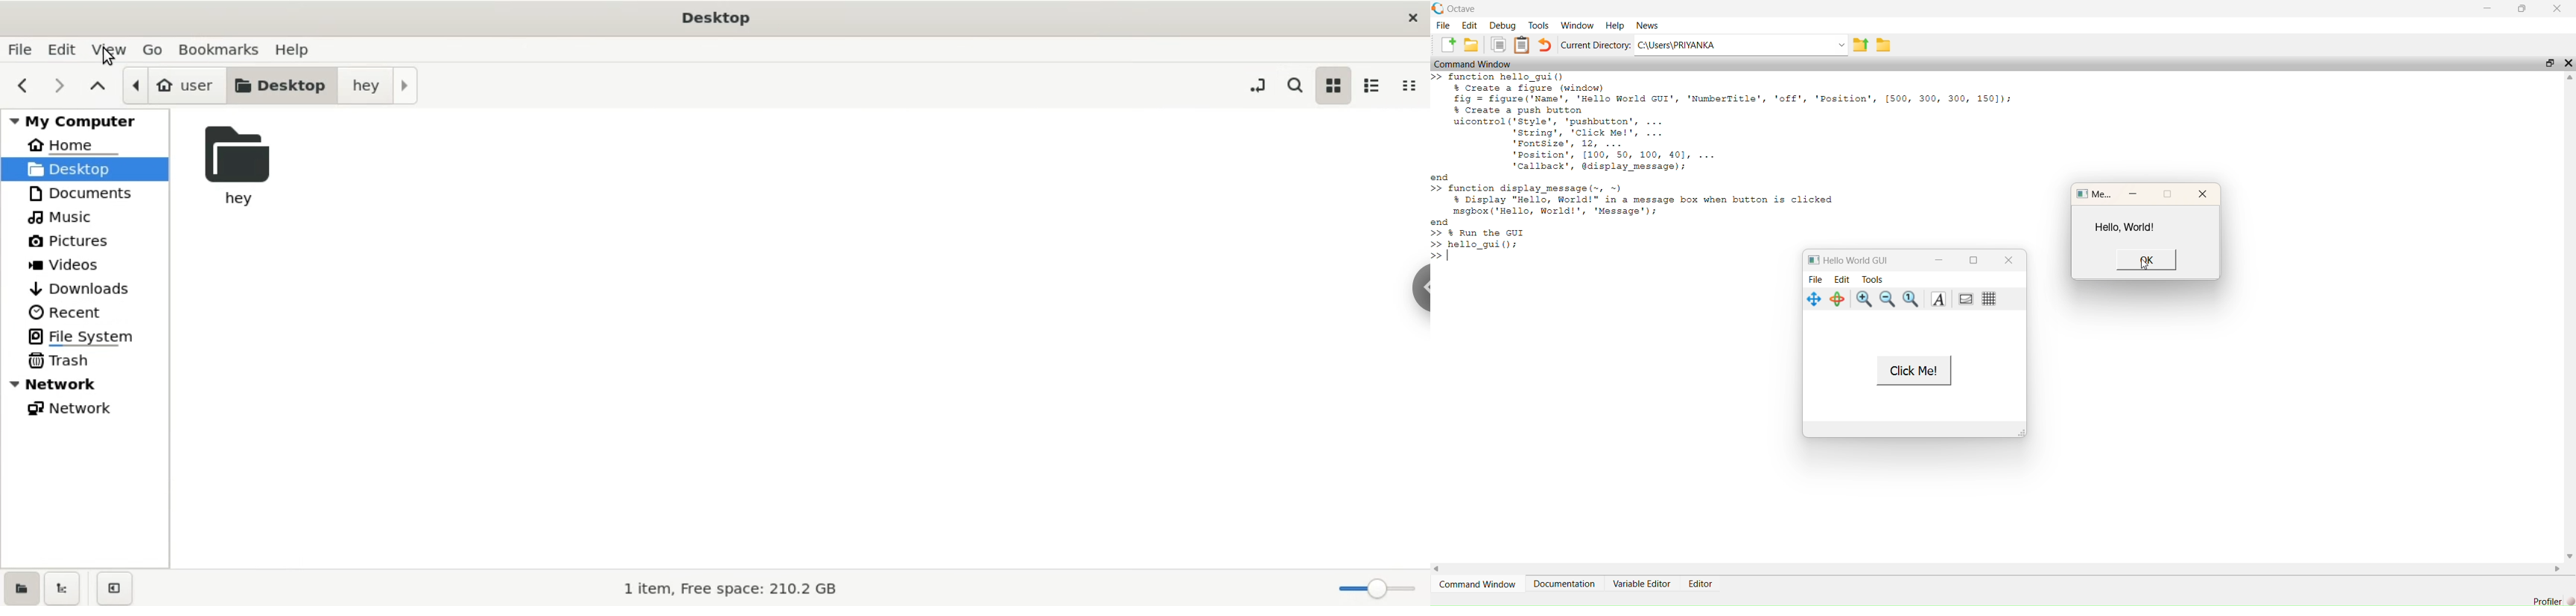 Image resolution: width=2576 pixels, height=616 pixels. What do you see at coordinates (23, 83) in the screenshot?
I see `previous` at bounding box center [23, 83].